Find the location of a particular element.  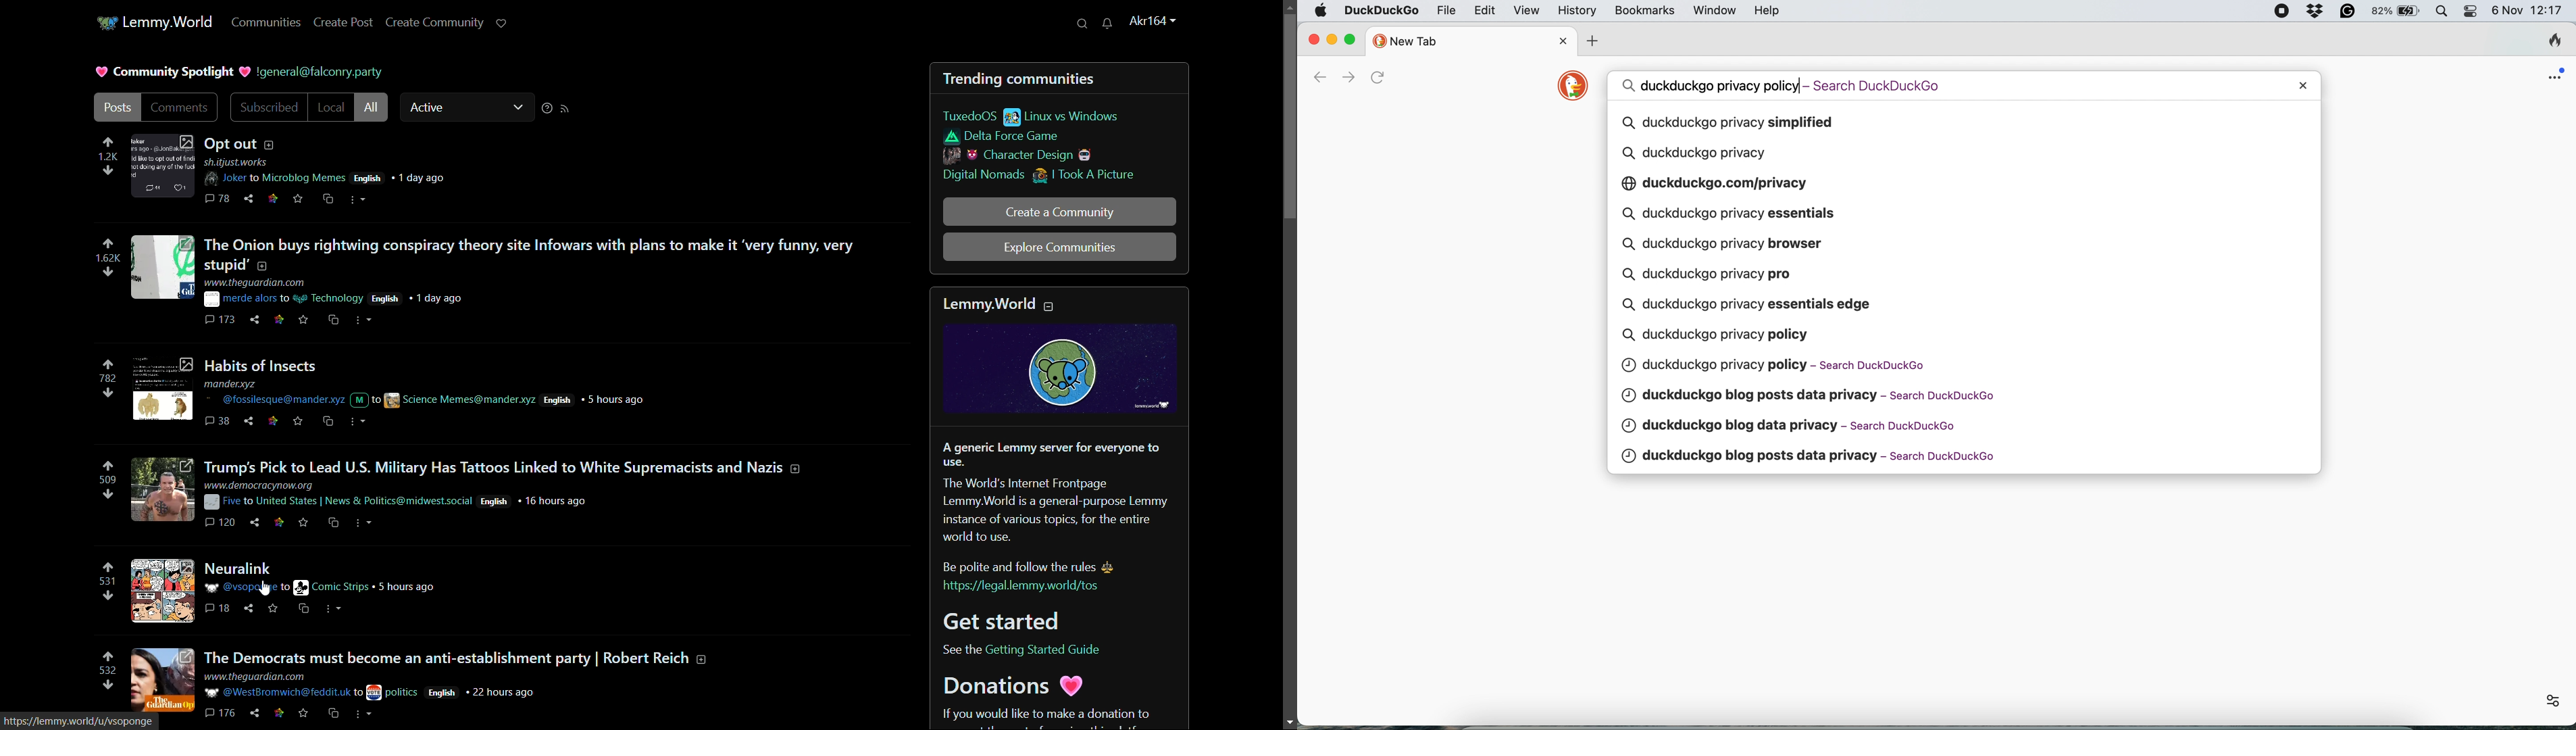

save is located at coordinates (275, 608).